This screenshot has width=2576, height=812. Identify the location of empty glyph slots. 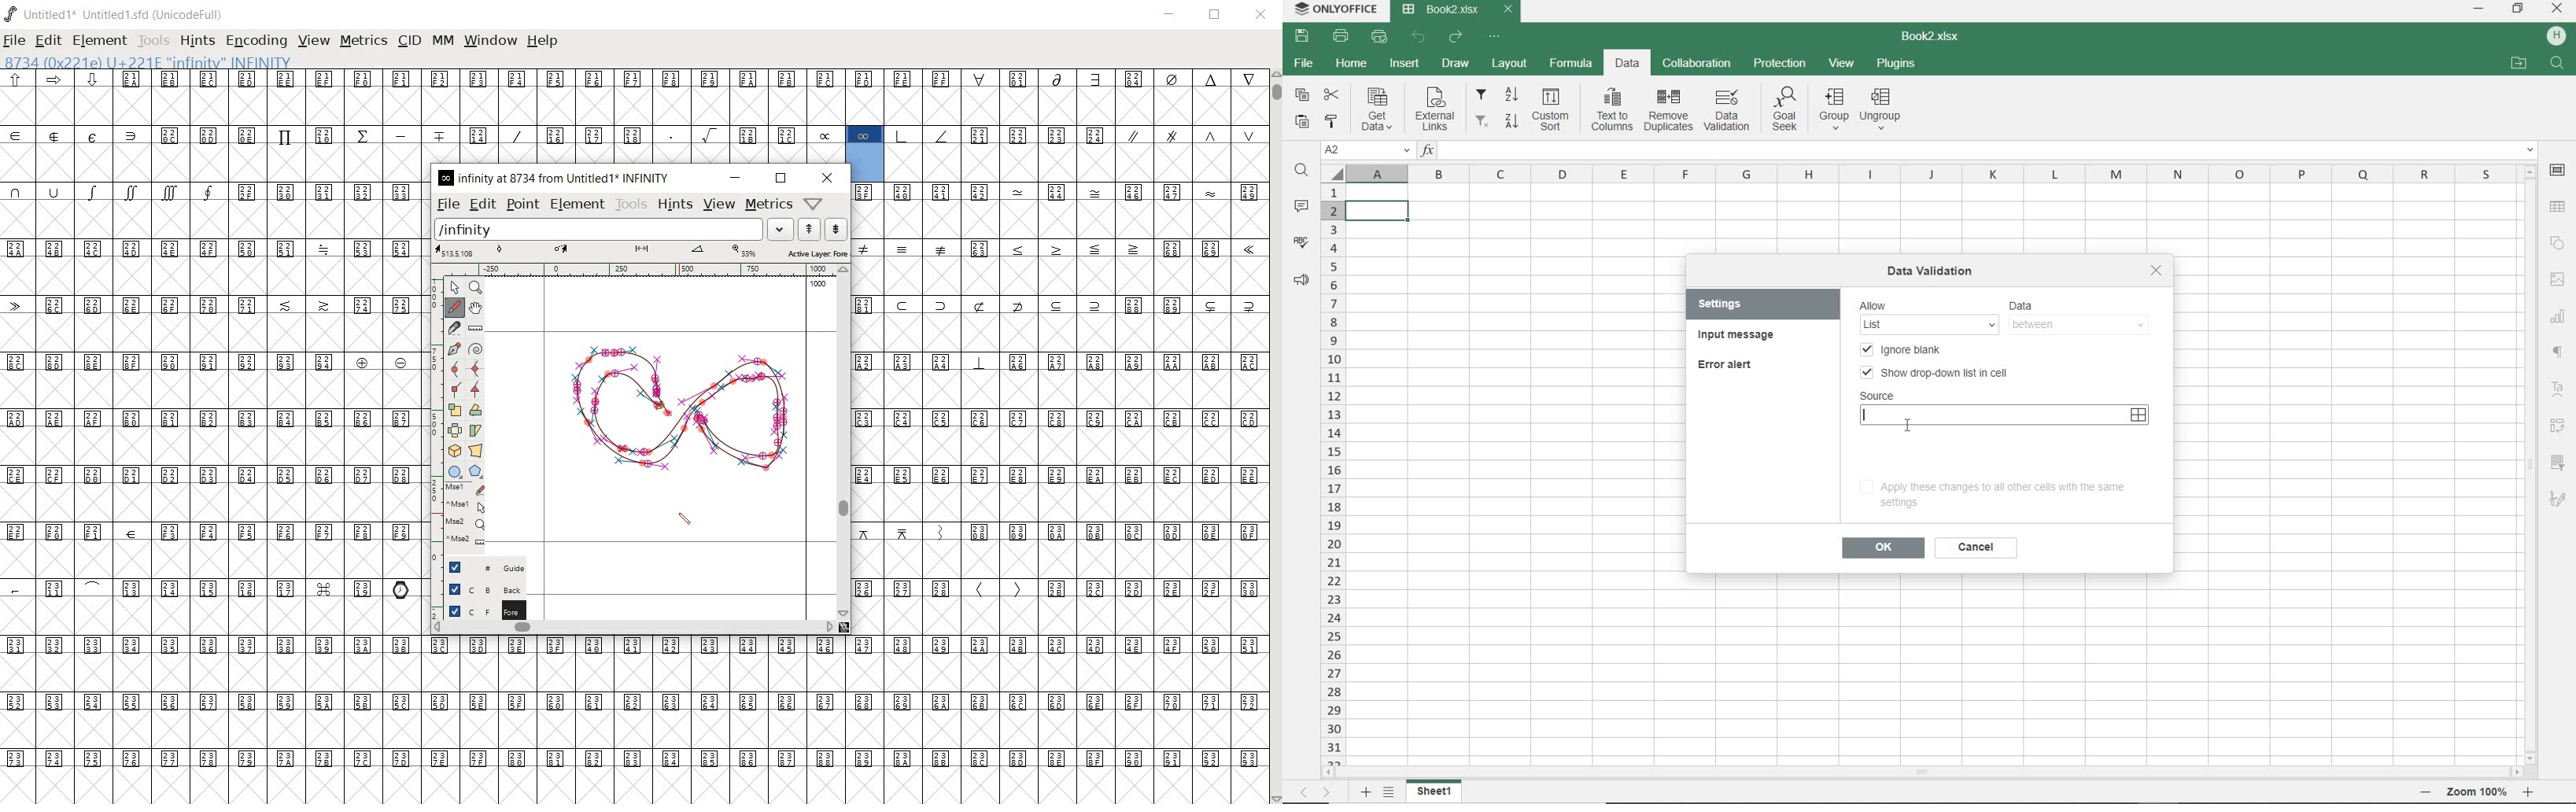
(1076, 163).